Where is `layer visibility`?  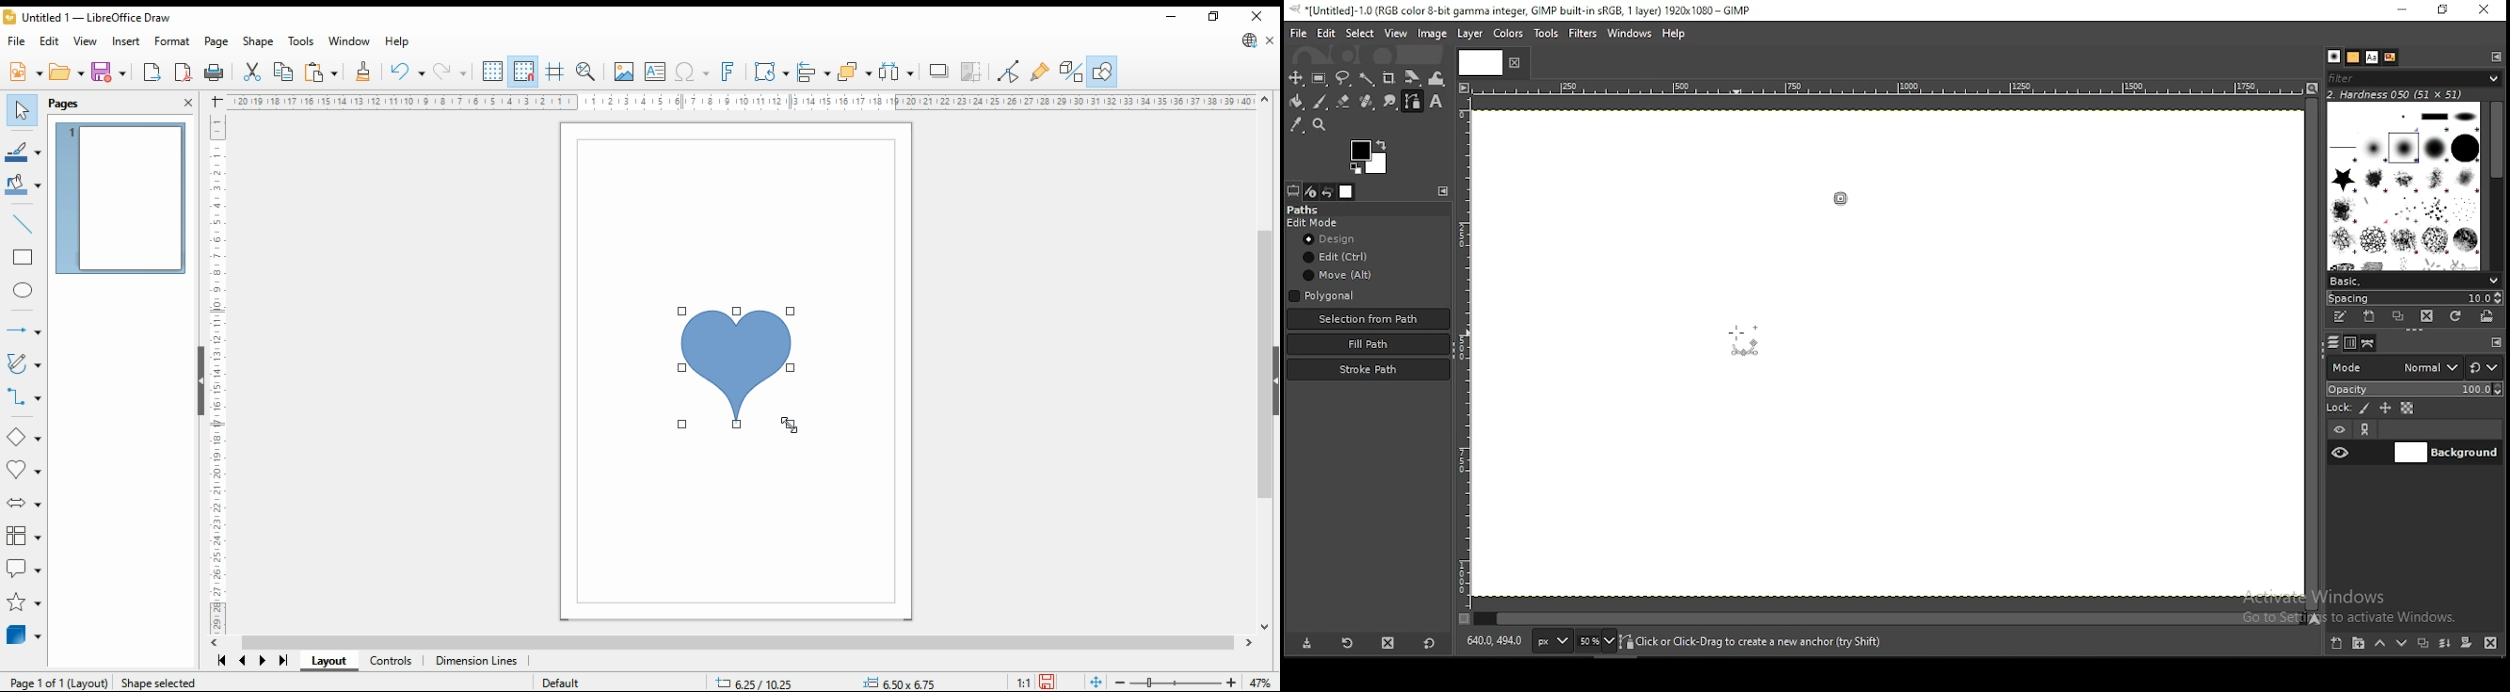
layer visibility is located at coordinates (2340, 429).